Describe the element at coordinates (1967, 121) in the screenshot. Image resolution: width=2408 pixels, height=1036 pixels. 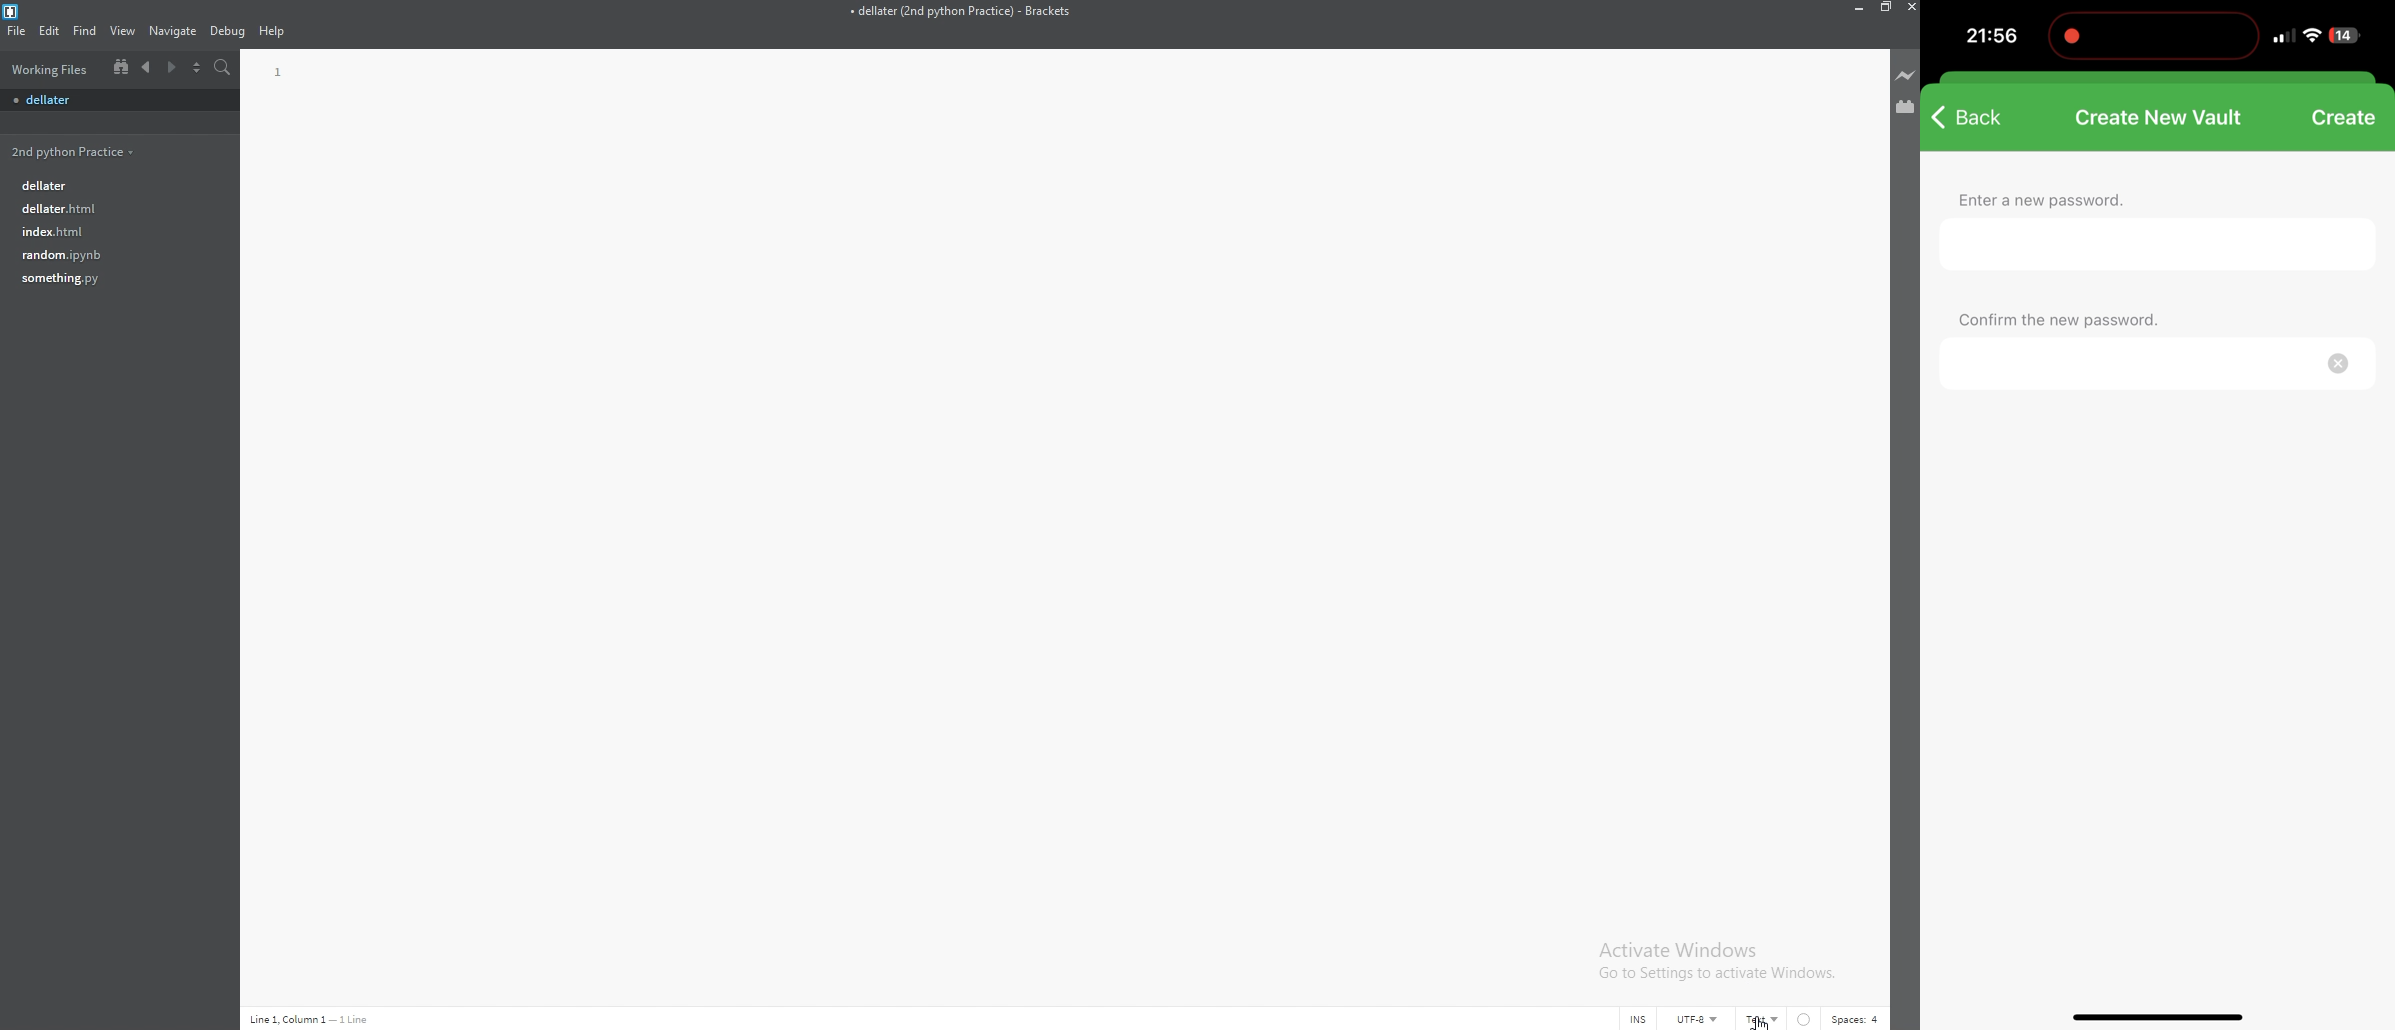
I see `Back` at that location.